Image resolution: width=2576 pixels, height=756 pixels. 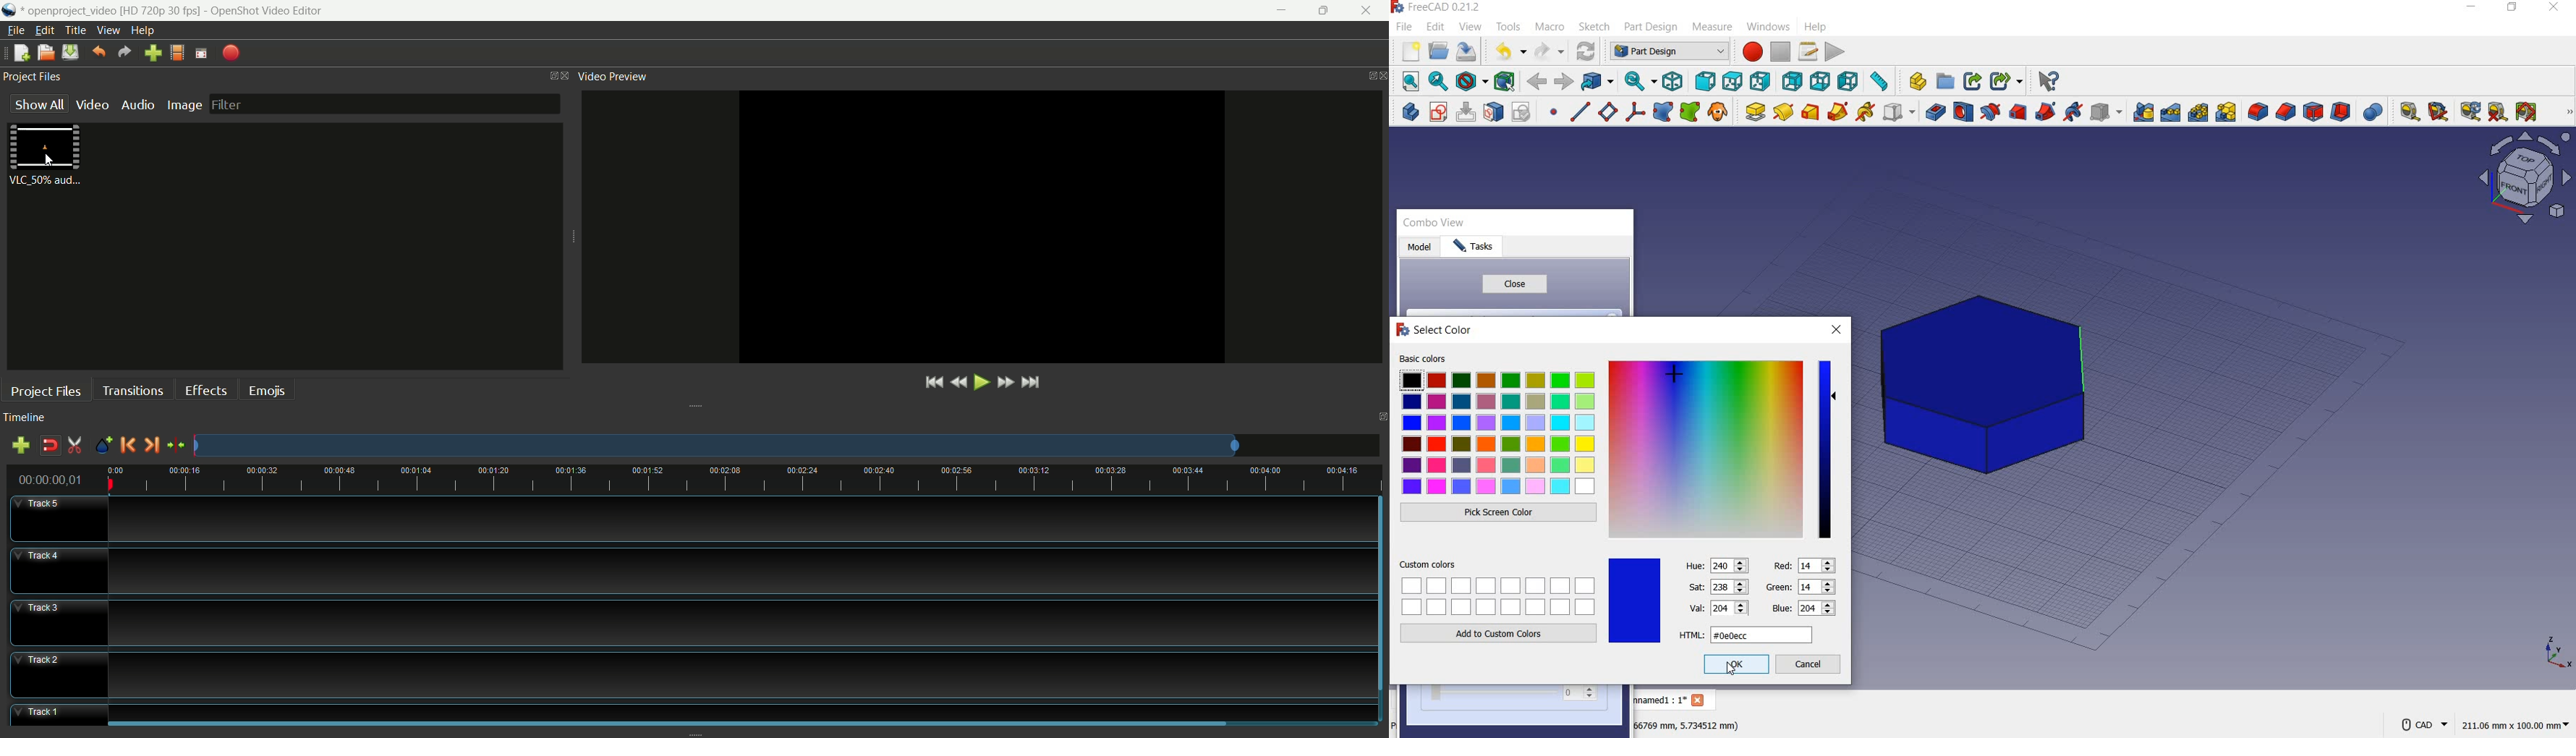 What do you see at coordinates (137, 105) in the screenshot?
I see `audio` at bounding box center [137, 105].